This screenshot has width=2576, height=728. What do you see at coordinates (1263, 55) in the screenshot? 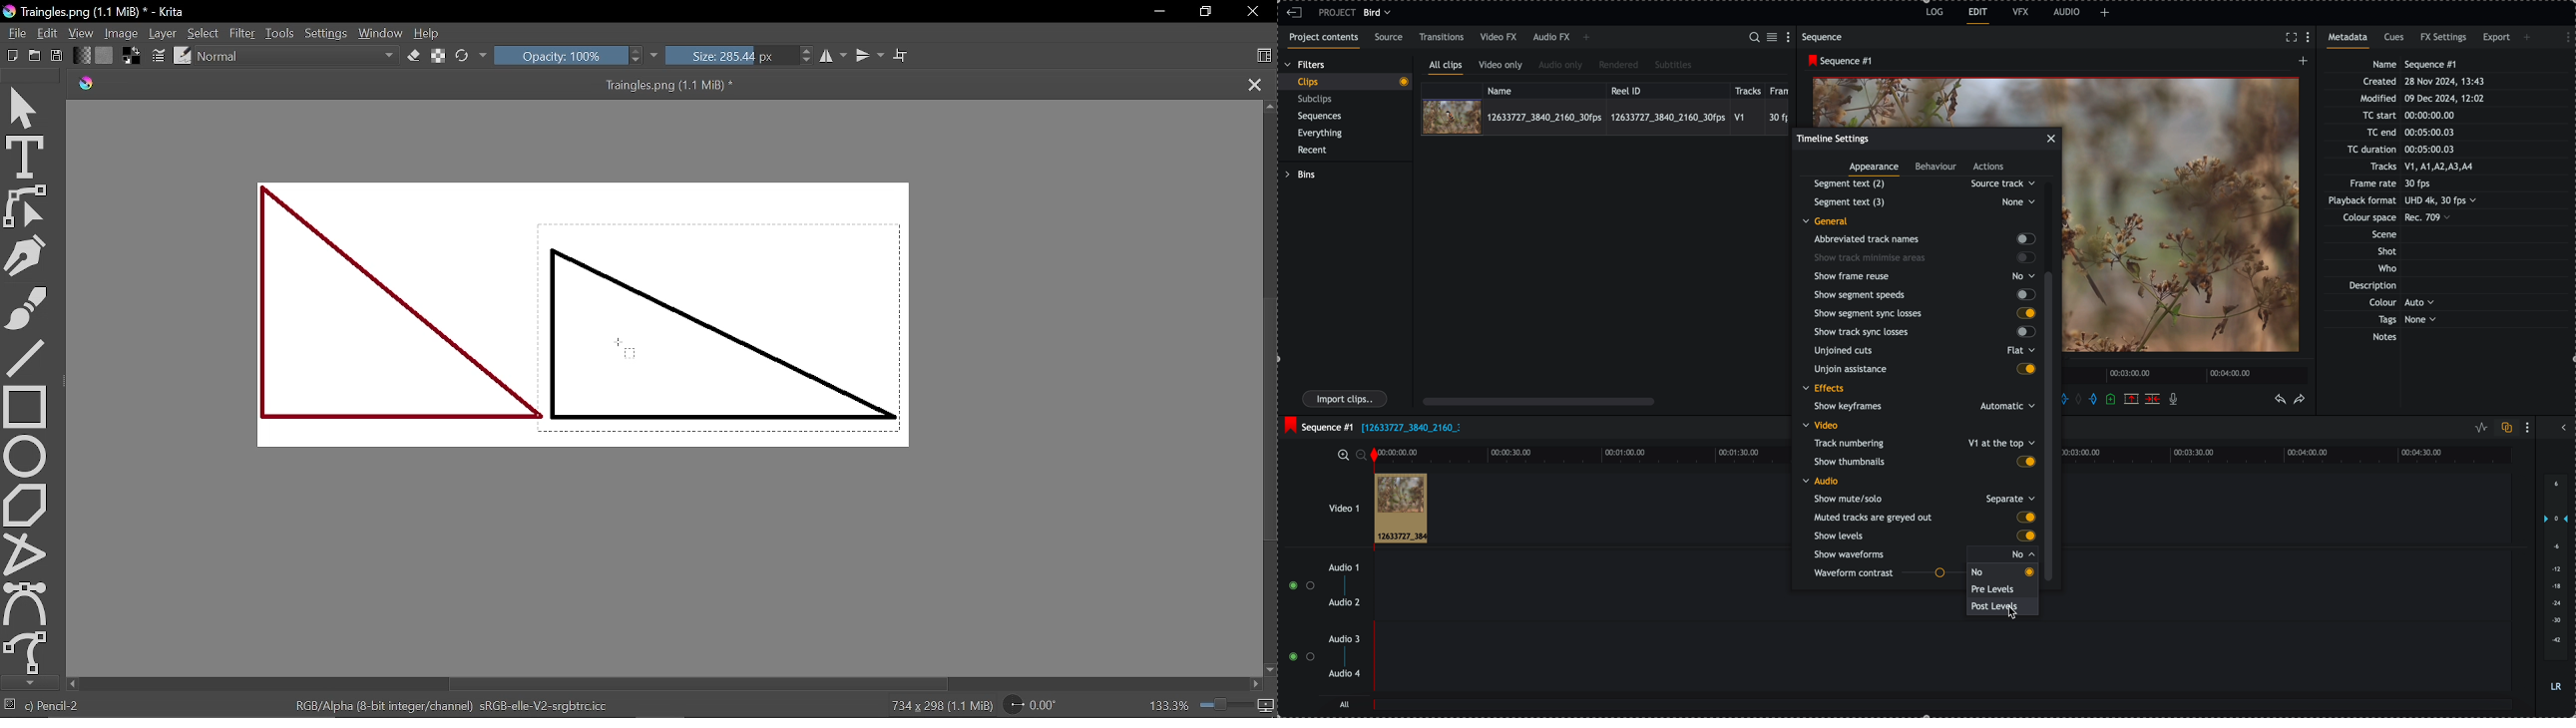
I see `Choose workspace` at bounding box center [1263, 55].